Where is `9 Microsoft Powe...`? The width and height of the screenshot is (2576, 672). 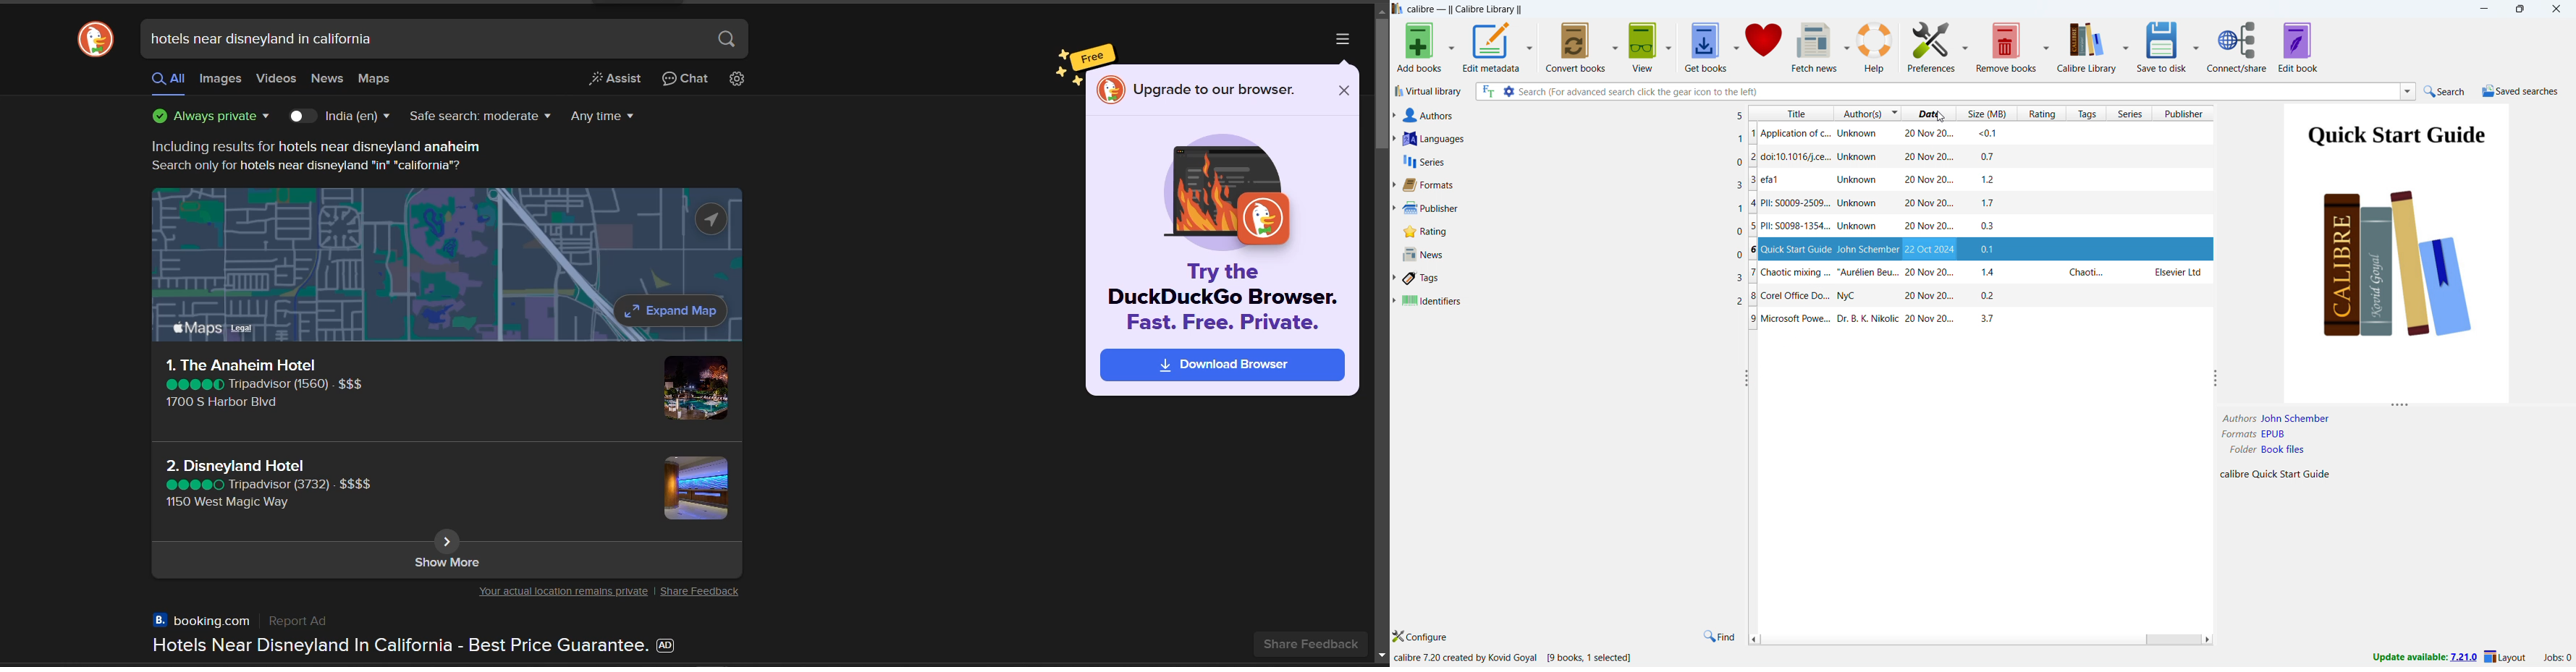
9 Microsoft Powe... is located at coordinates (1789, 319).